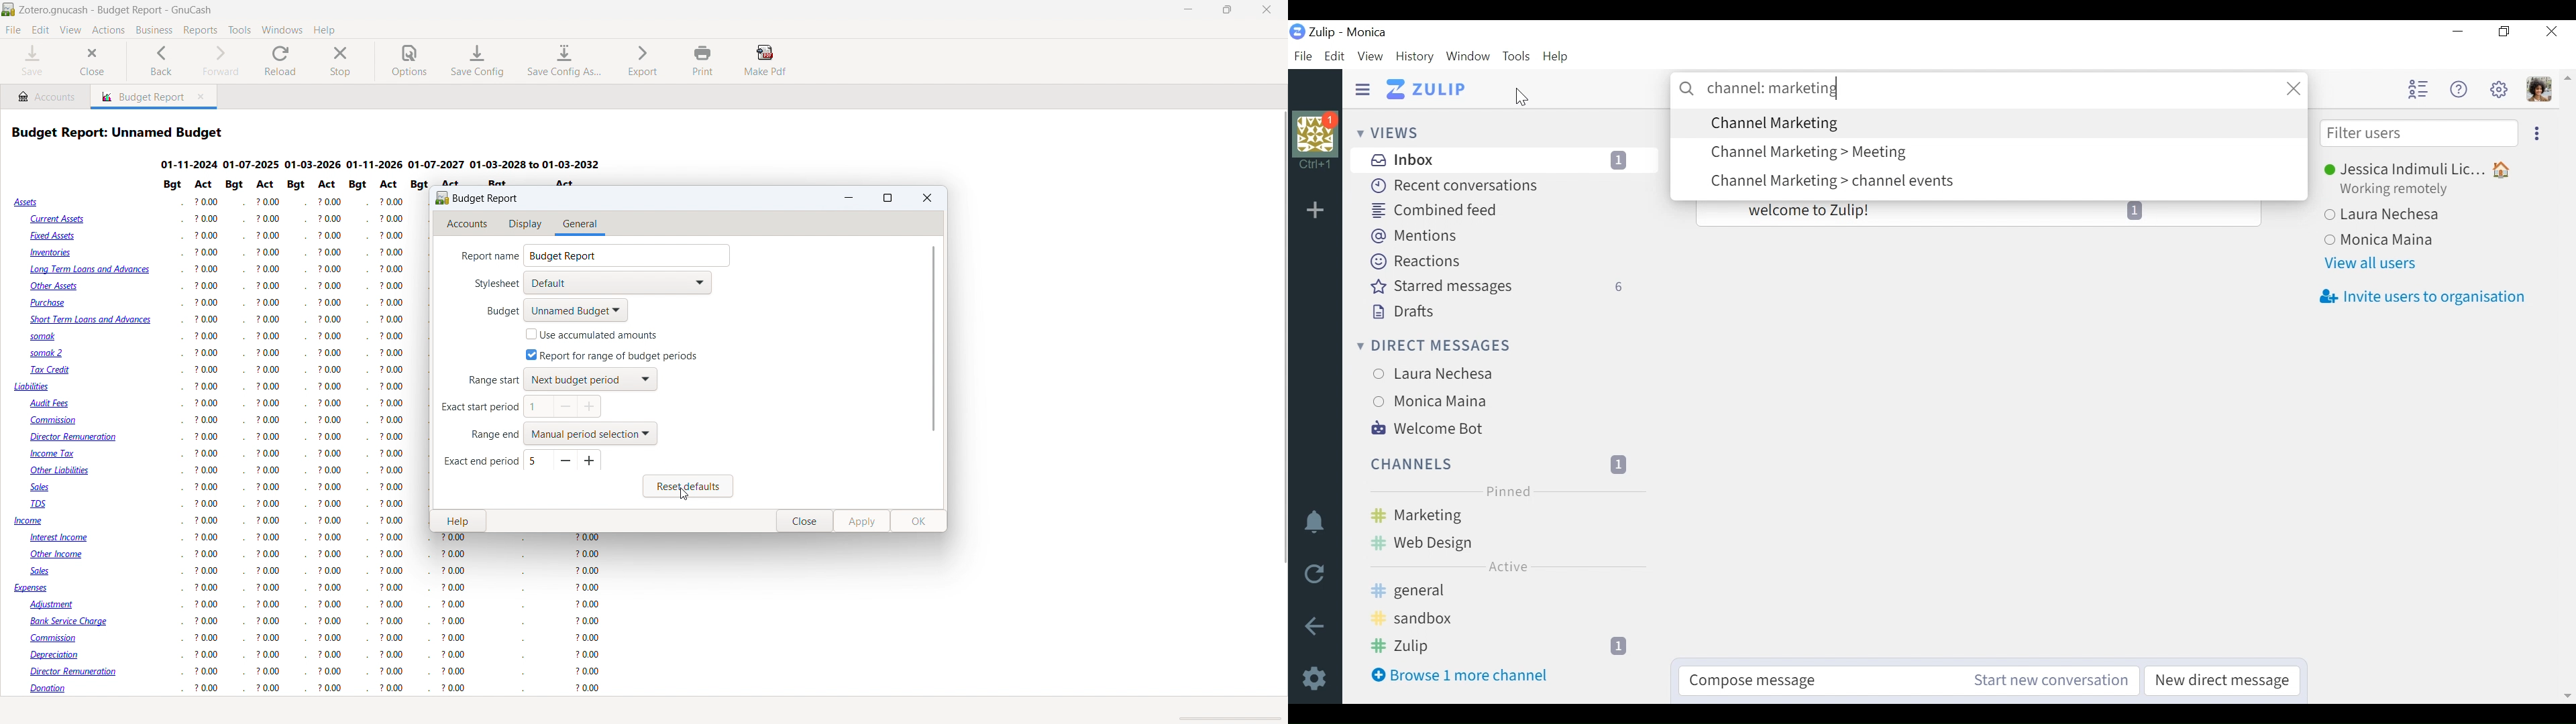 The image size is (2576, 728). What do you see at coordinates (490, 310) in the screenshot?
I see `Budget` at bounding box center [490, 310].